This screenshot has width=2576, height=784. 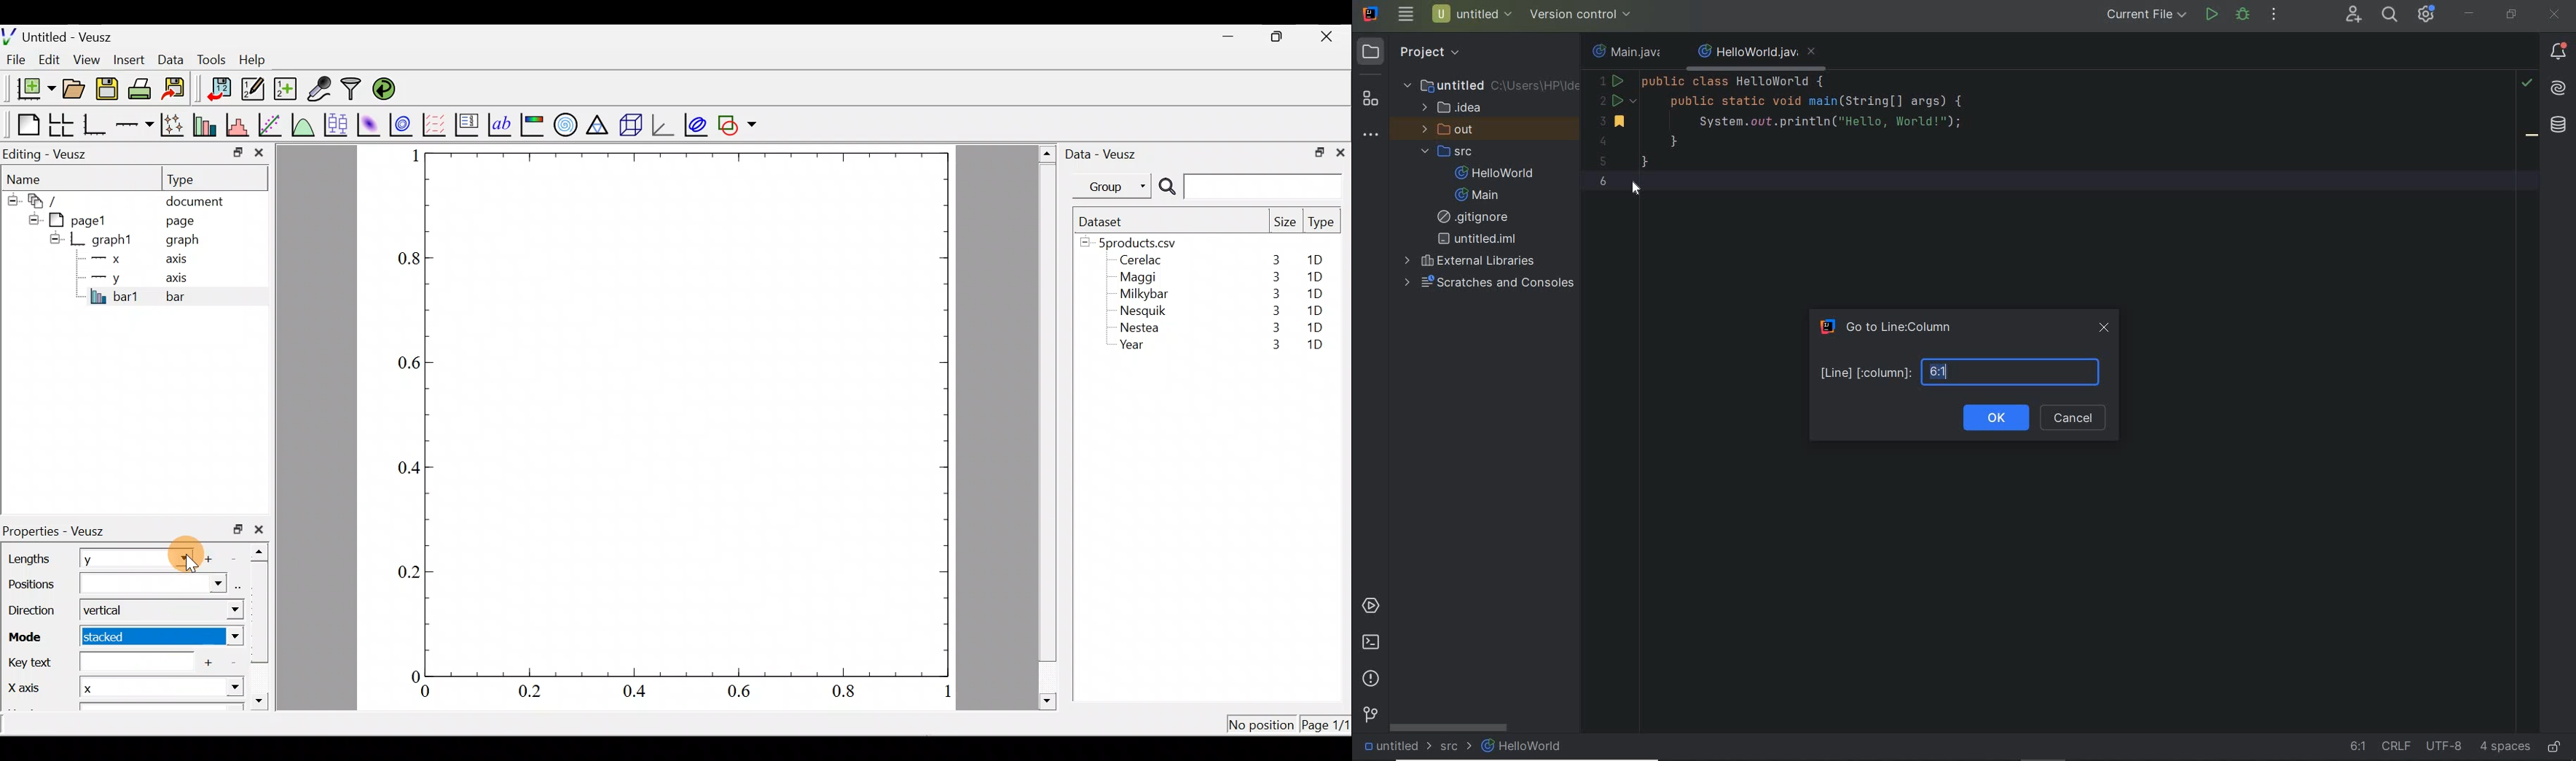 What do you see at coordinates (406, 259) in the screenshot?
I see `0.8` at bounding box center [406, 259].